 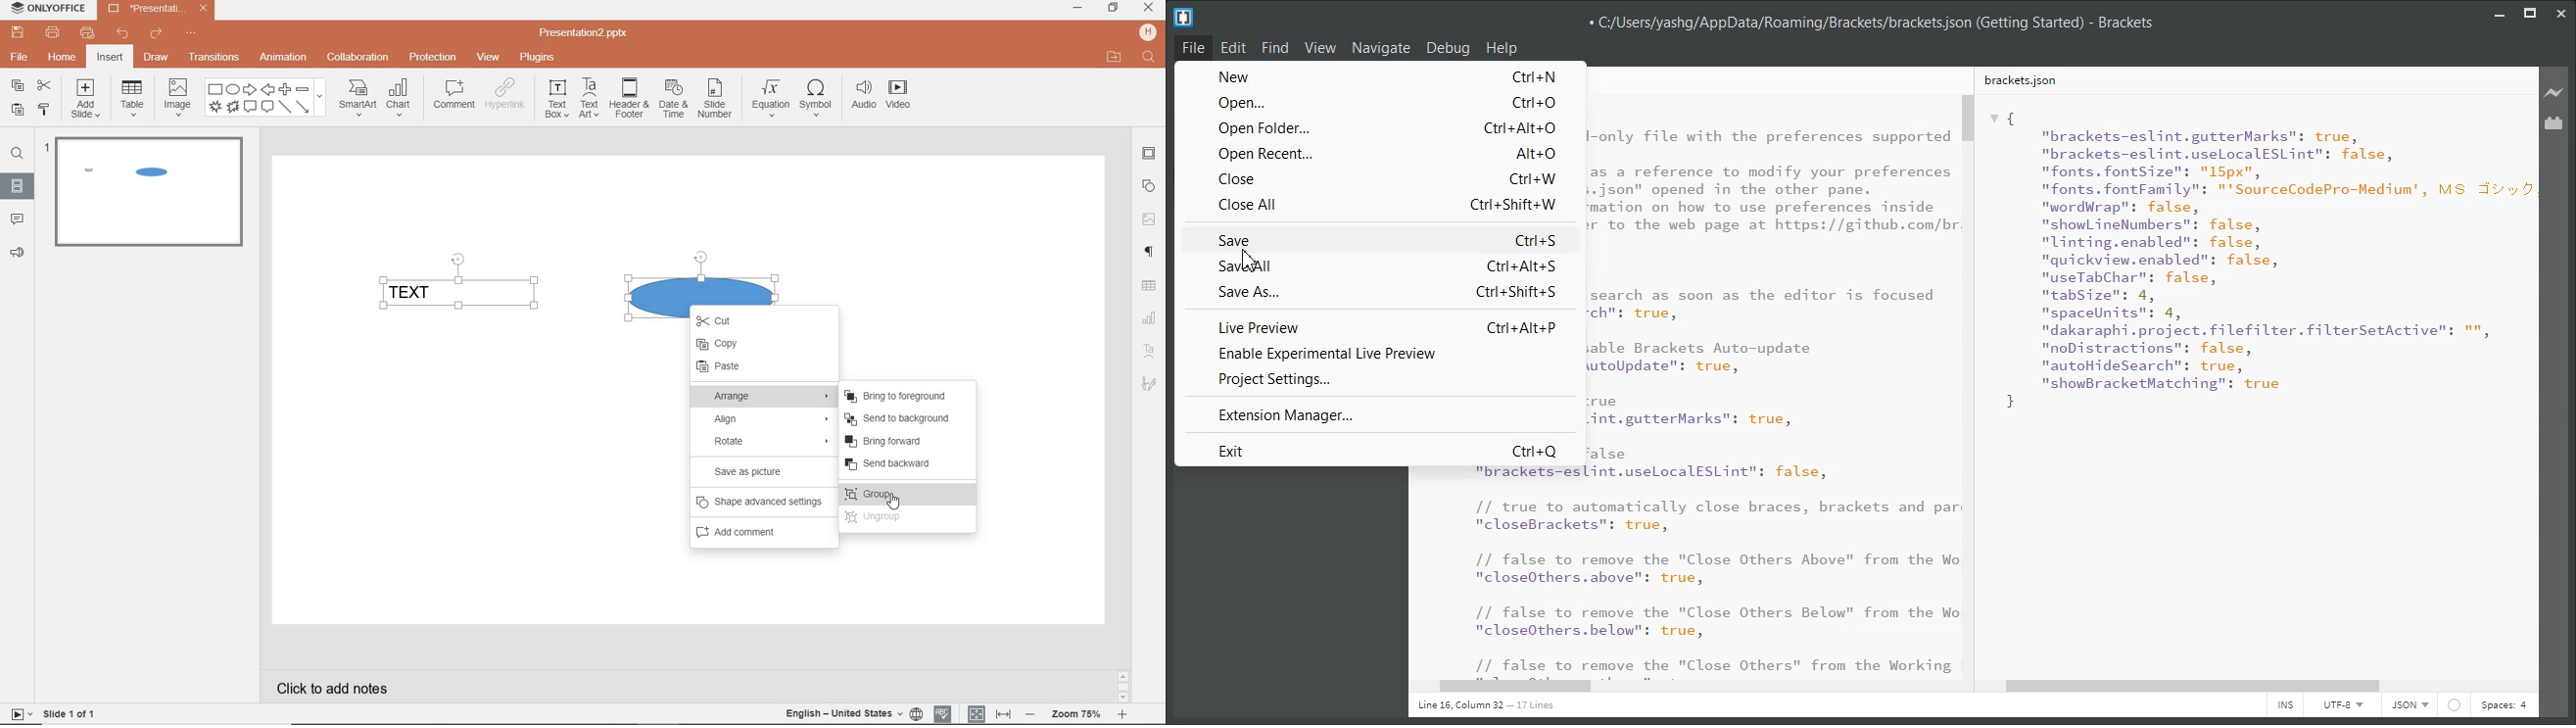 What do you see at coordinates (17, 252) in the screenshot?
I see `FEEDBACK & SUPPORT` at bounding box center [17, 252].